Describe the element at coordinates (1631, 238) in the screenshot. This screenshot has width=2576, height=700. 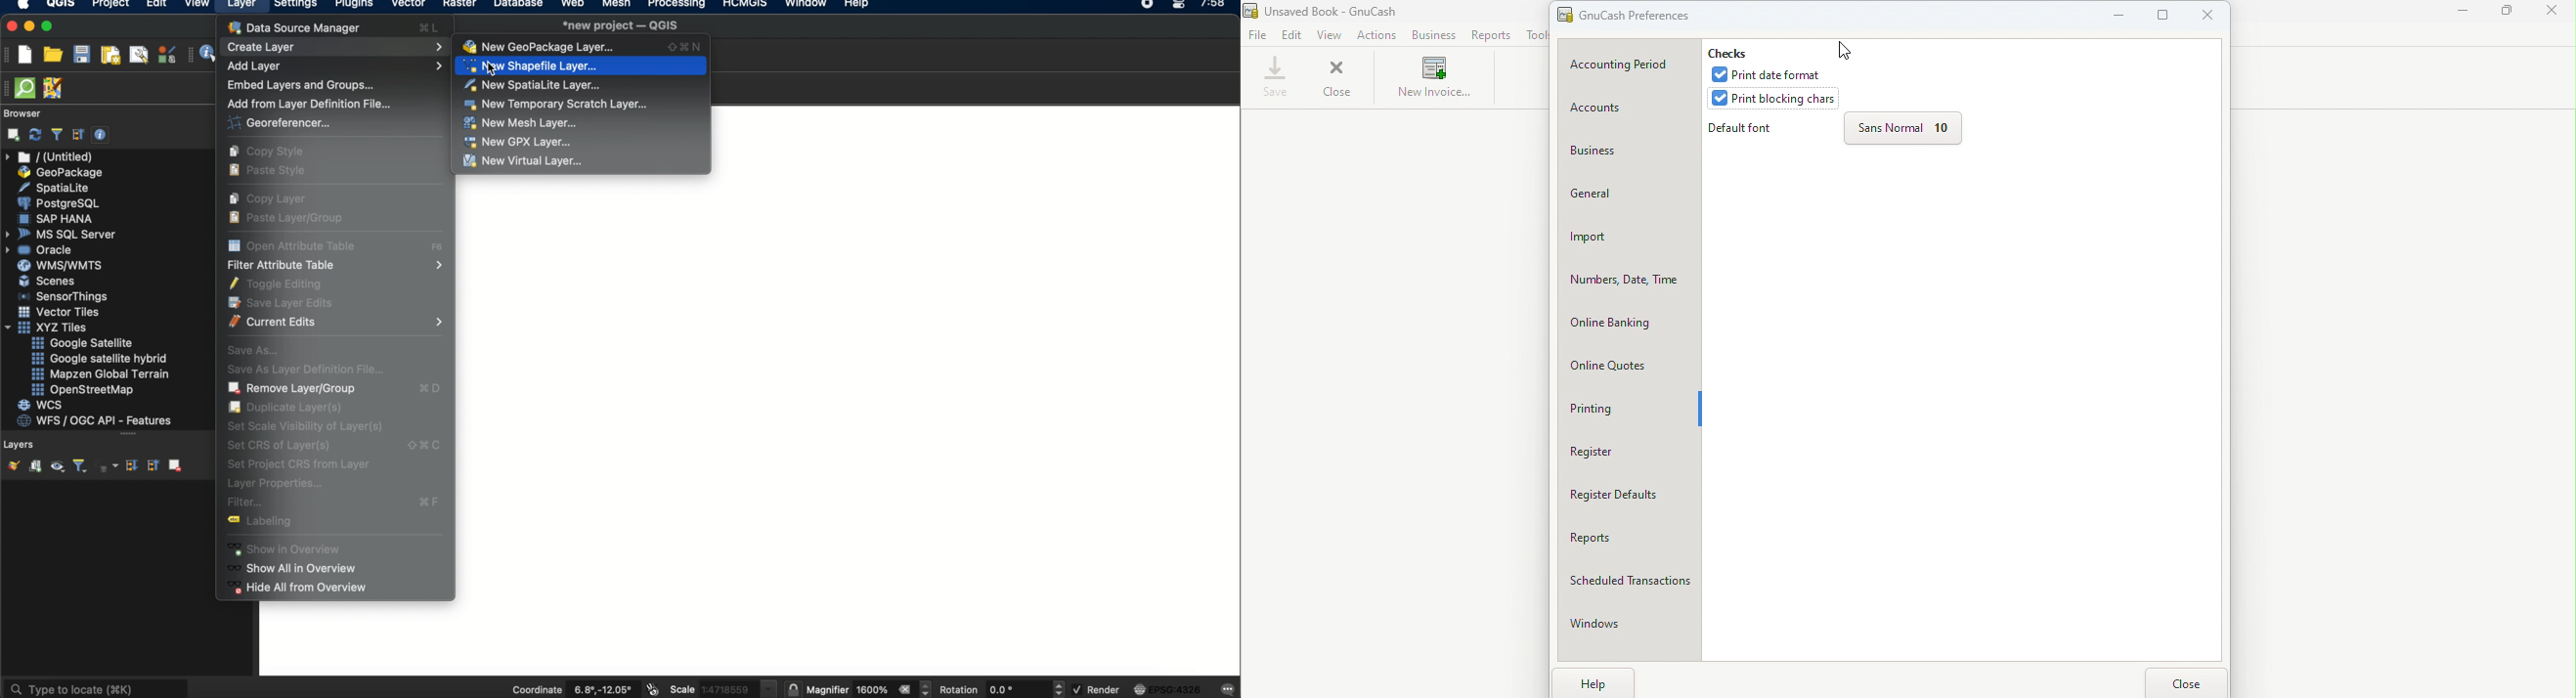
I see `Import` at that location.